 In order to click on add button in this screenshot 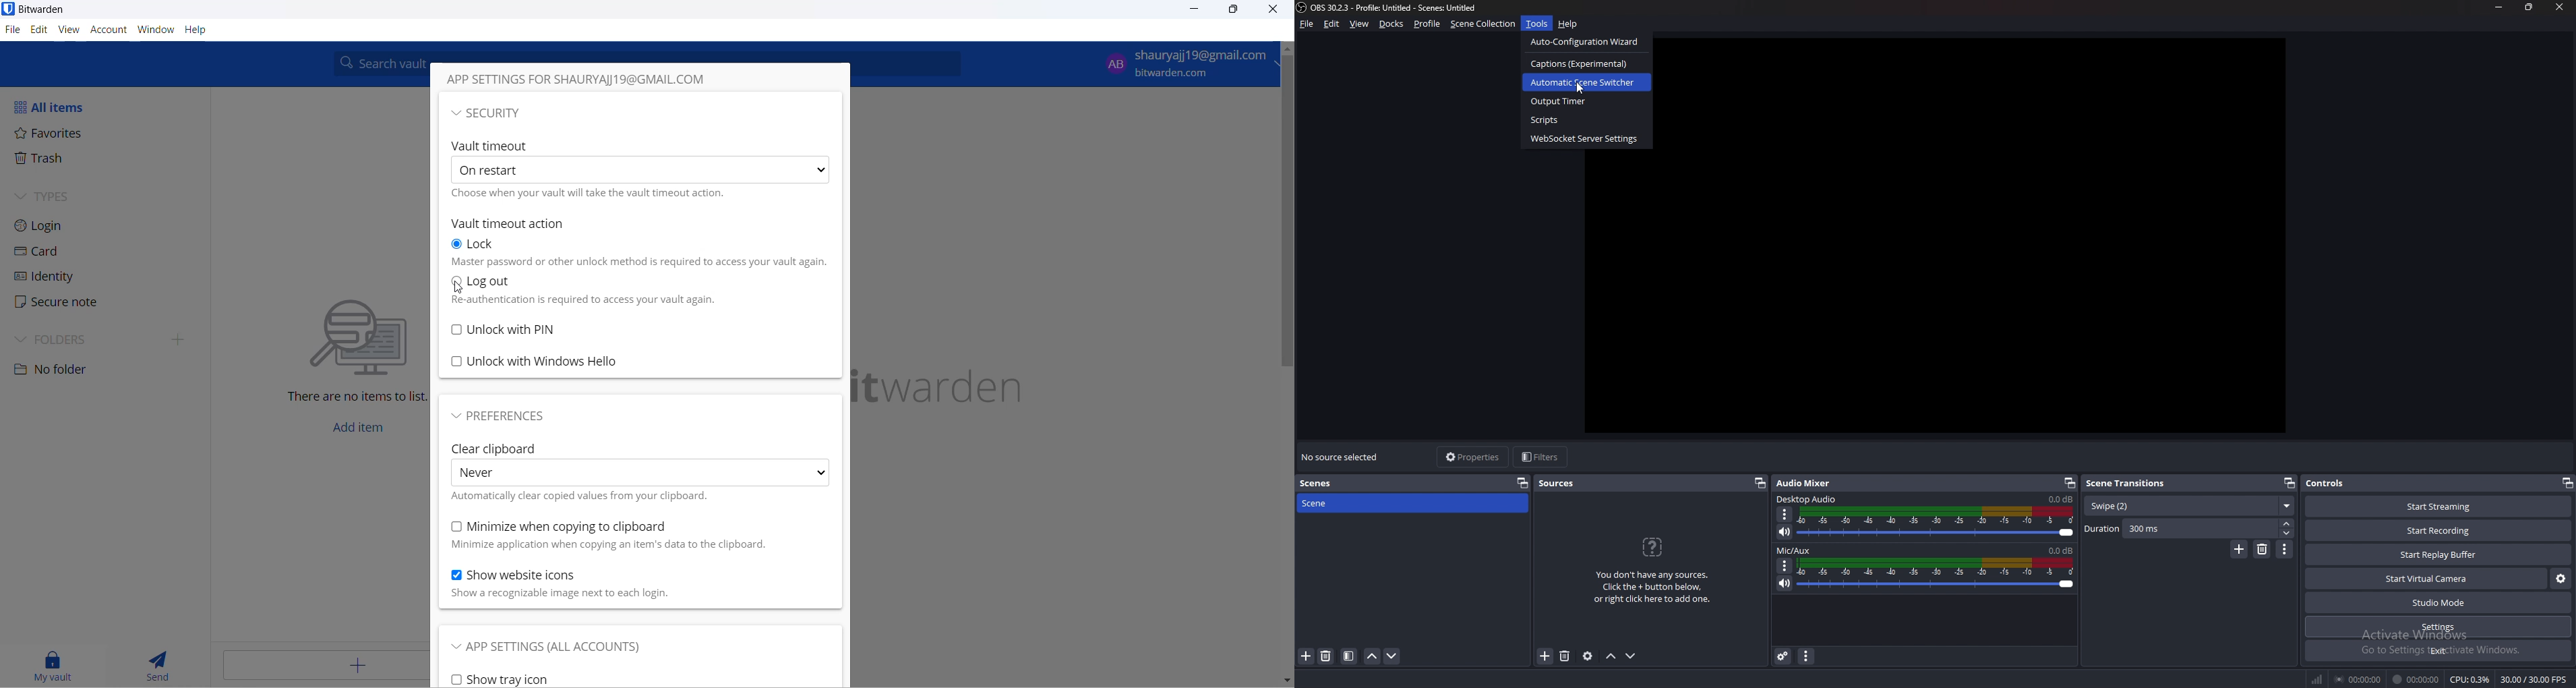, I will do `click(320, 666)`.